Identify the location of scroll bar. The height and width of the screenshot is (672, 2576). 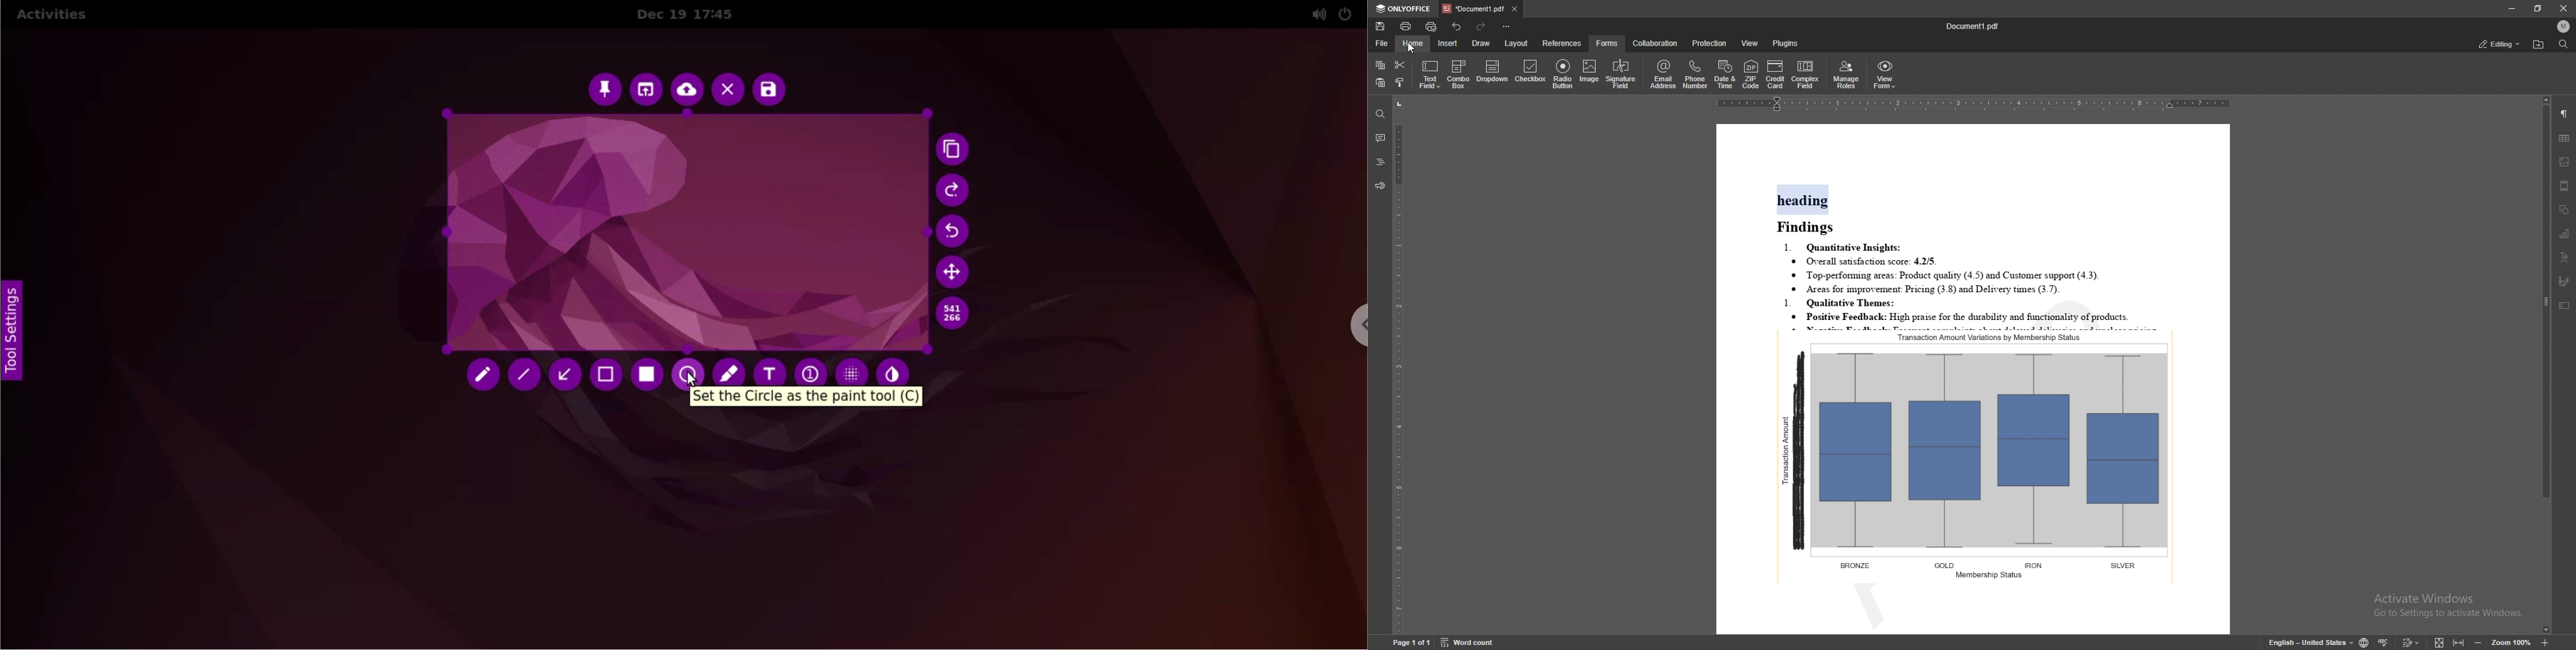
(2544, 365).